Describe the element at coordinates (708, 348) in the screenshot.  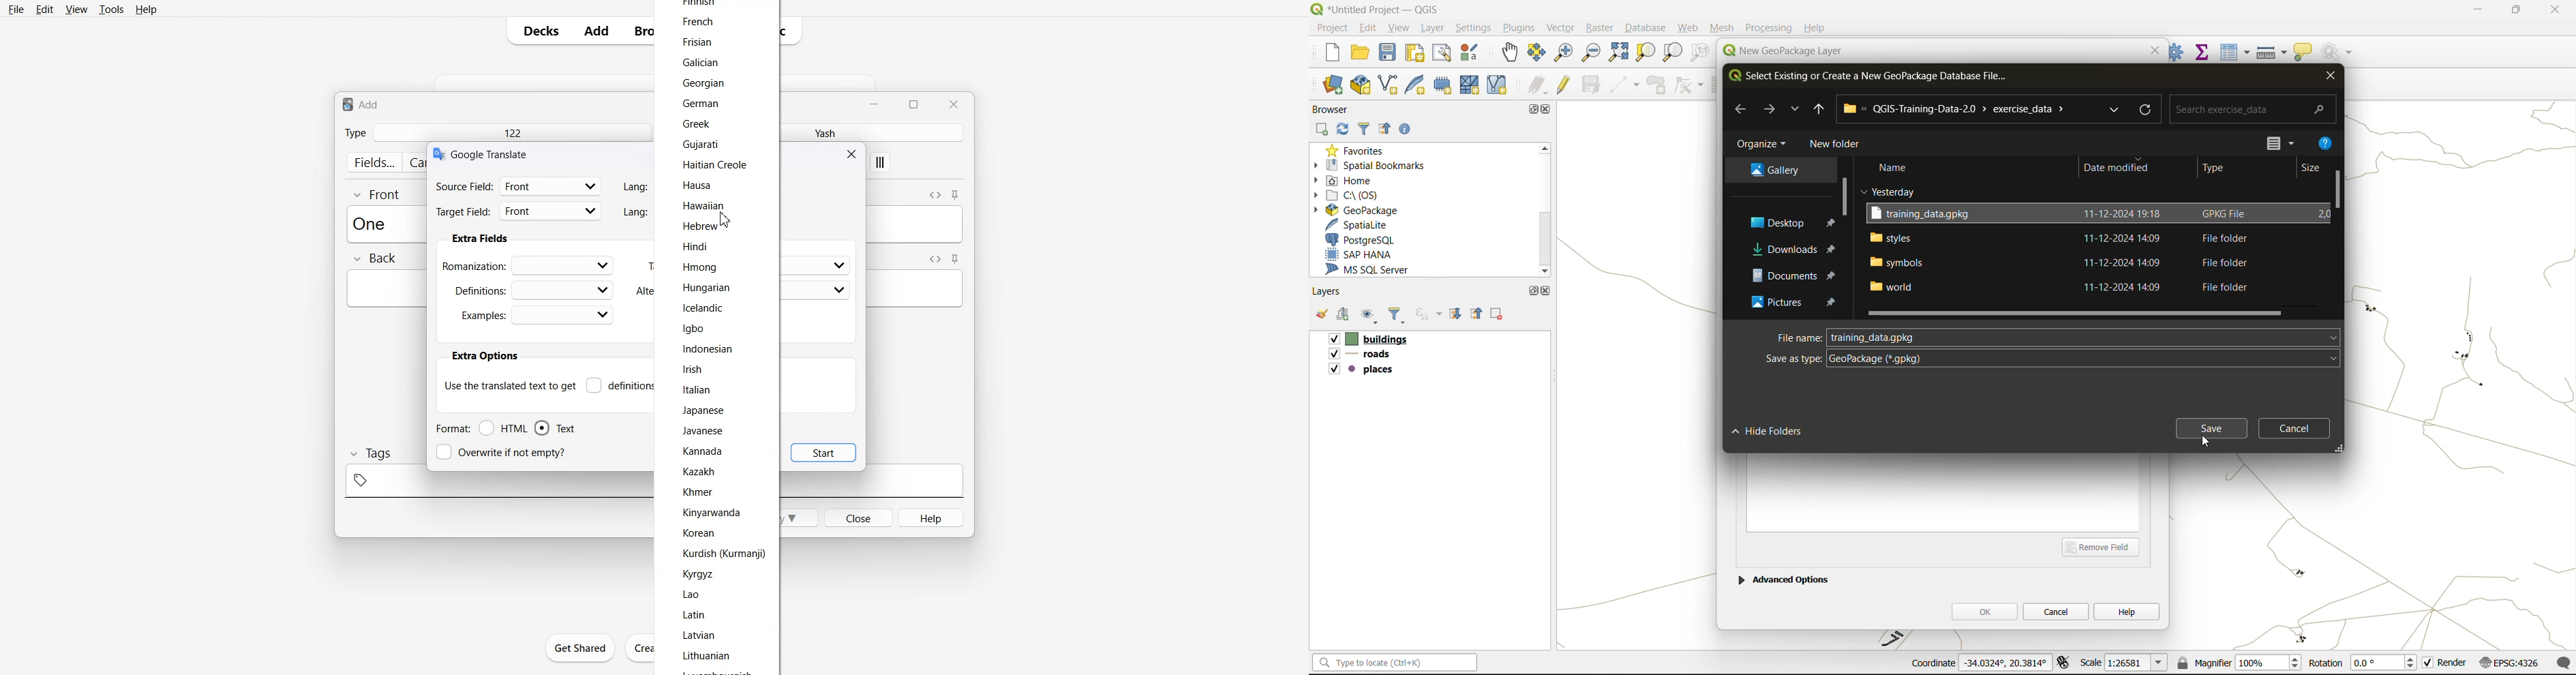
I see `Indonesian` at that location.